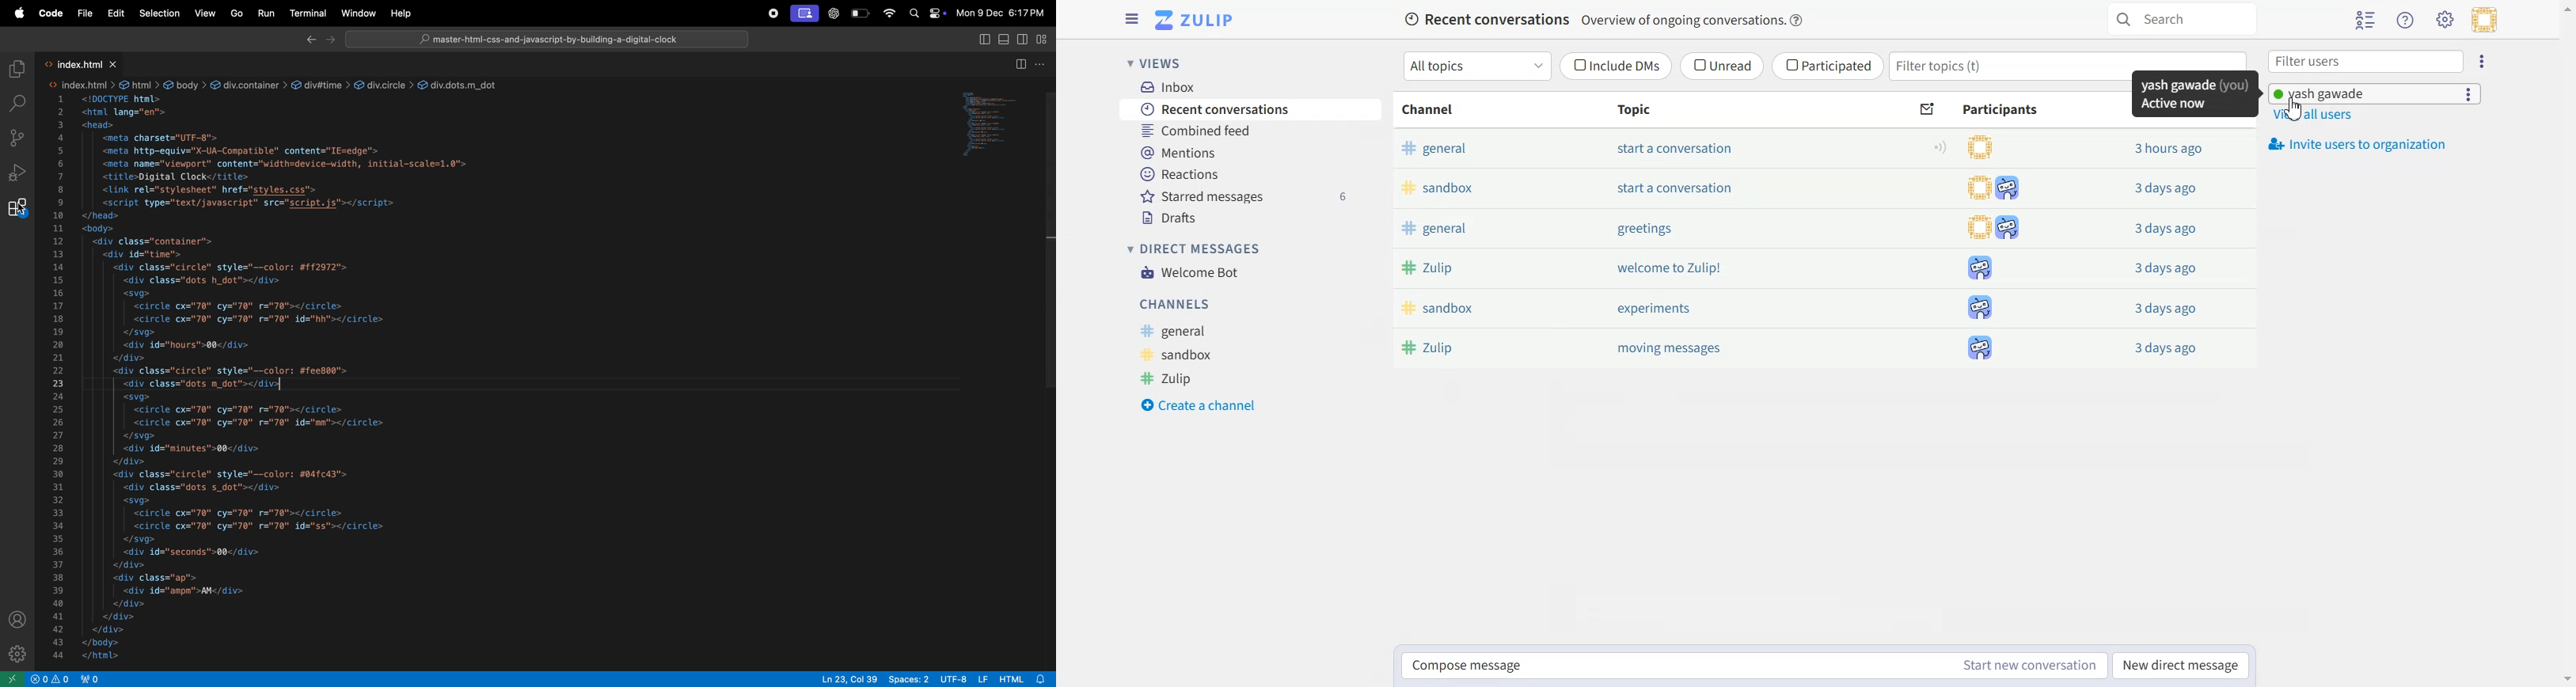 This screenshot has width=2576, height=700. Describe the element at coordinates (2368, 145) in the screenshot. I see `Invite users to organization` at that location.